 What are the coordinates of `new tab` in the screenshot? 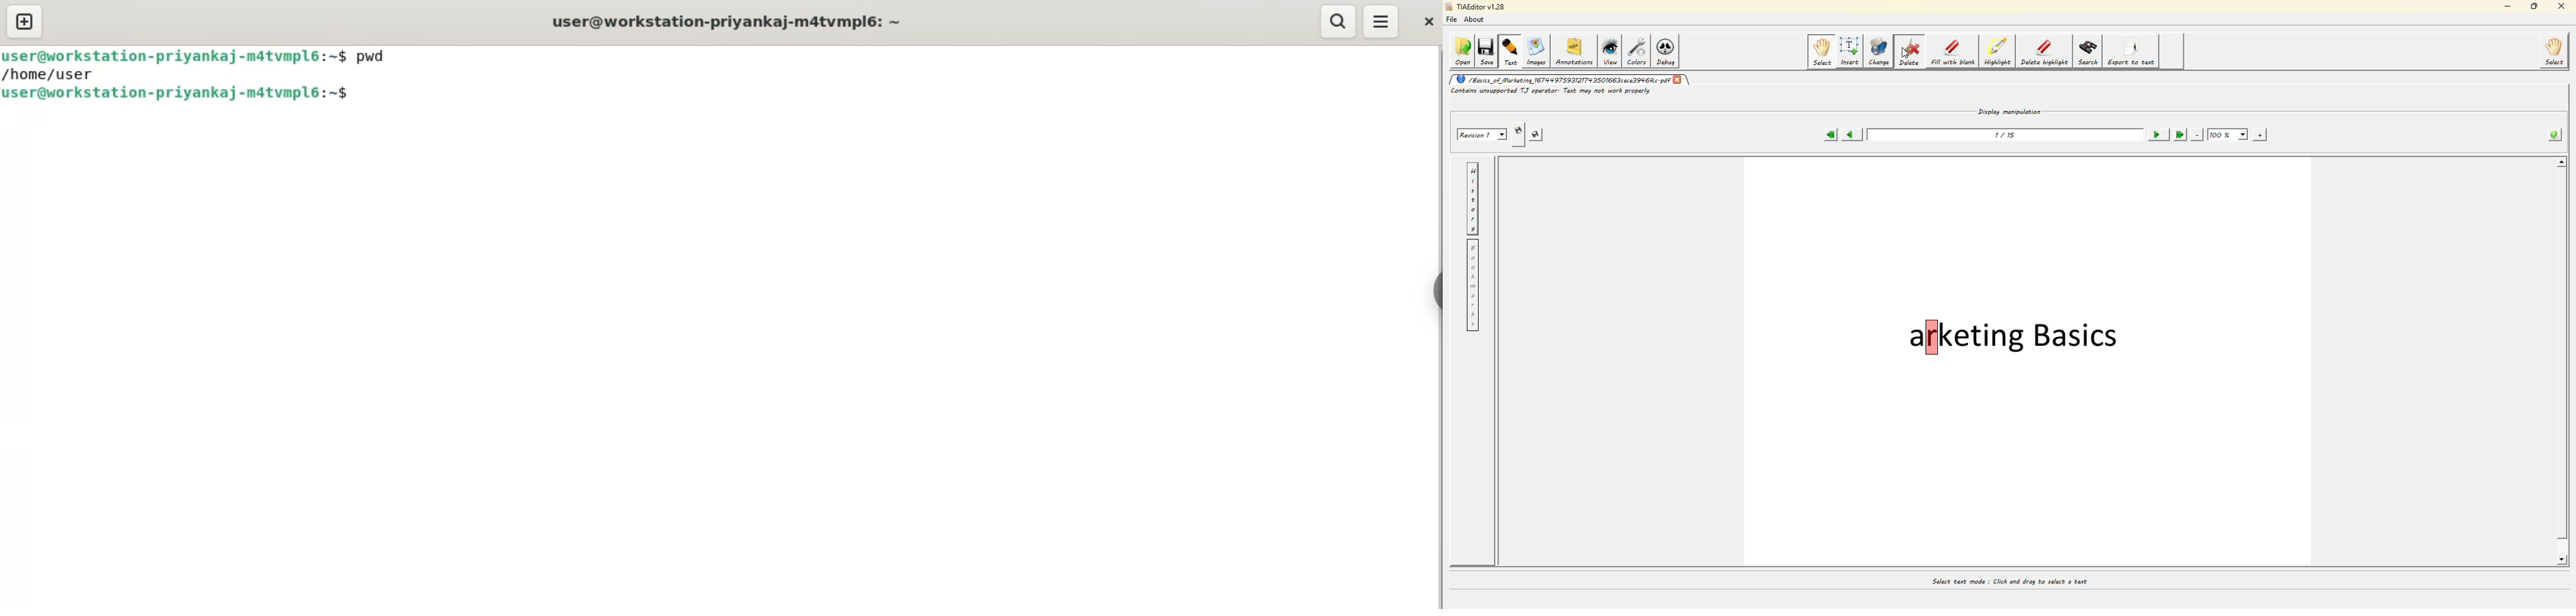 It's located at (23, 22).